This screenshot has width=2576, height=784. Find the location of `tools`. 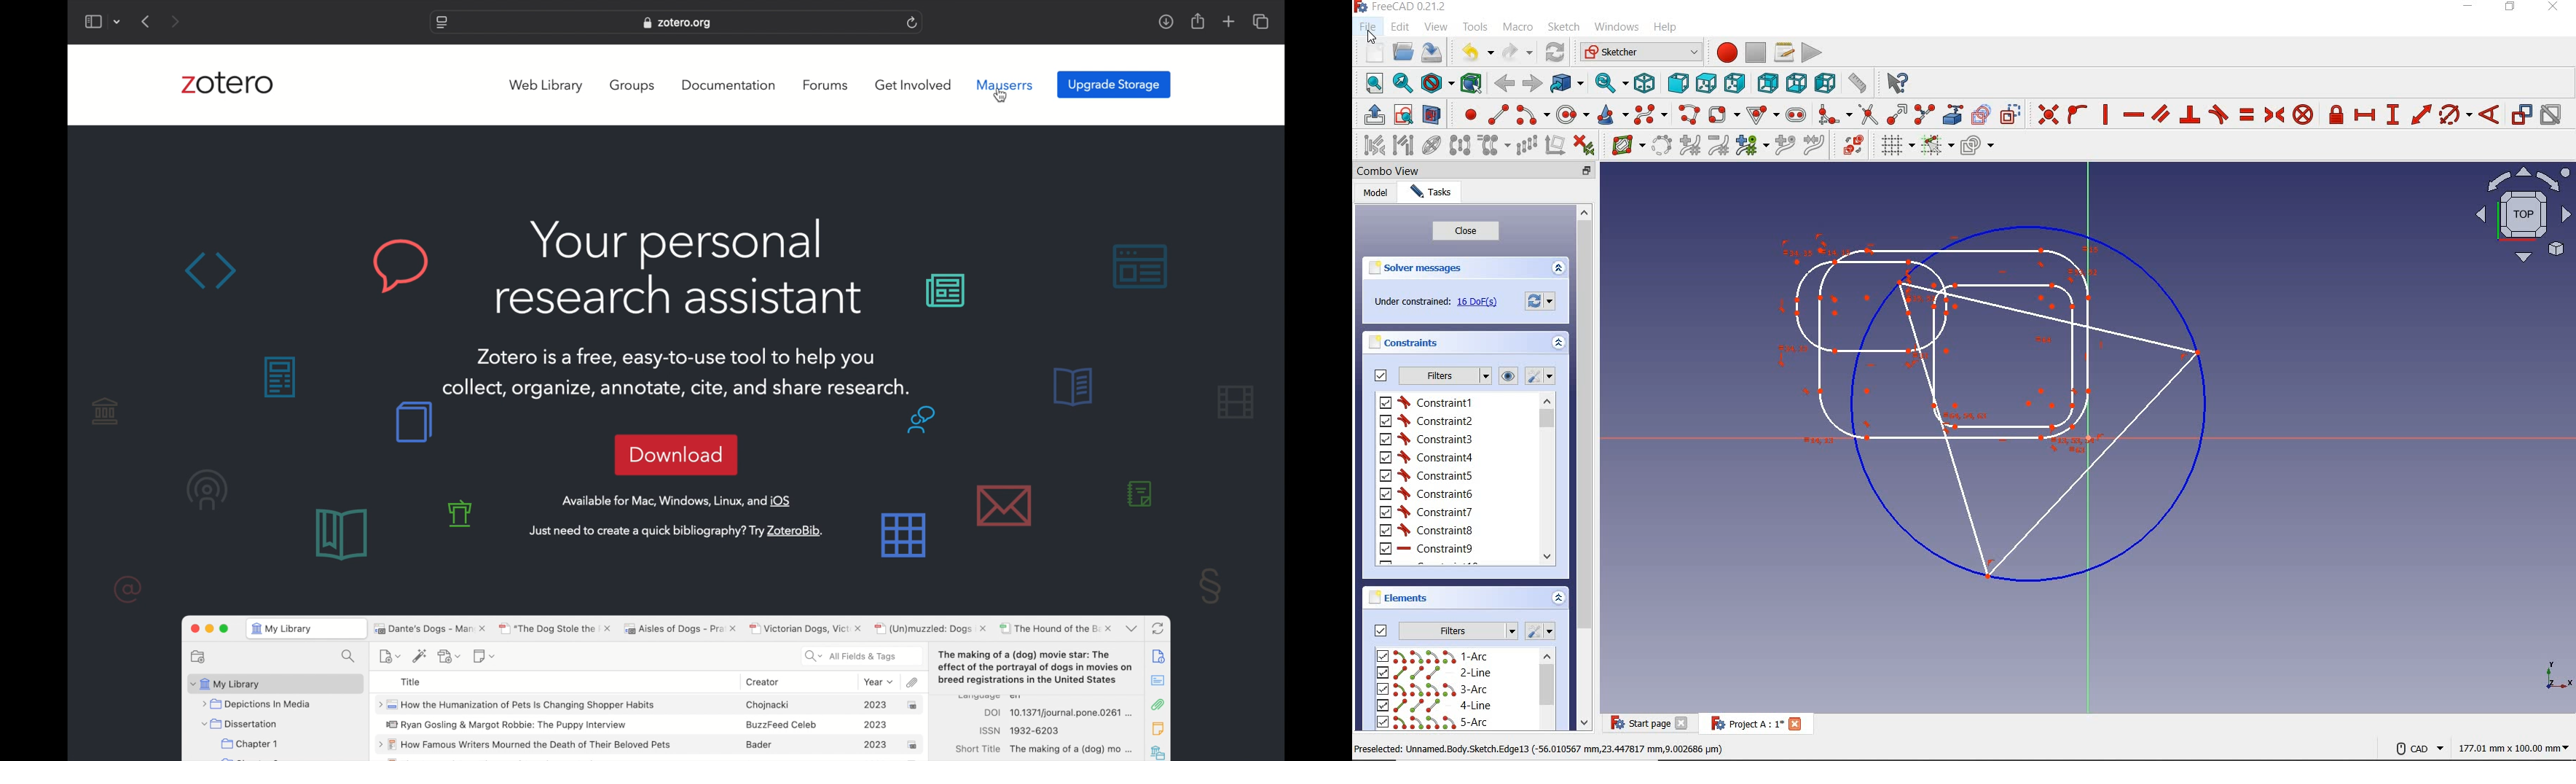

tools is located at coordinates (1475, 28).